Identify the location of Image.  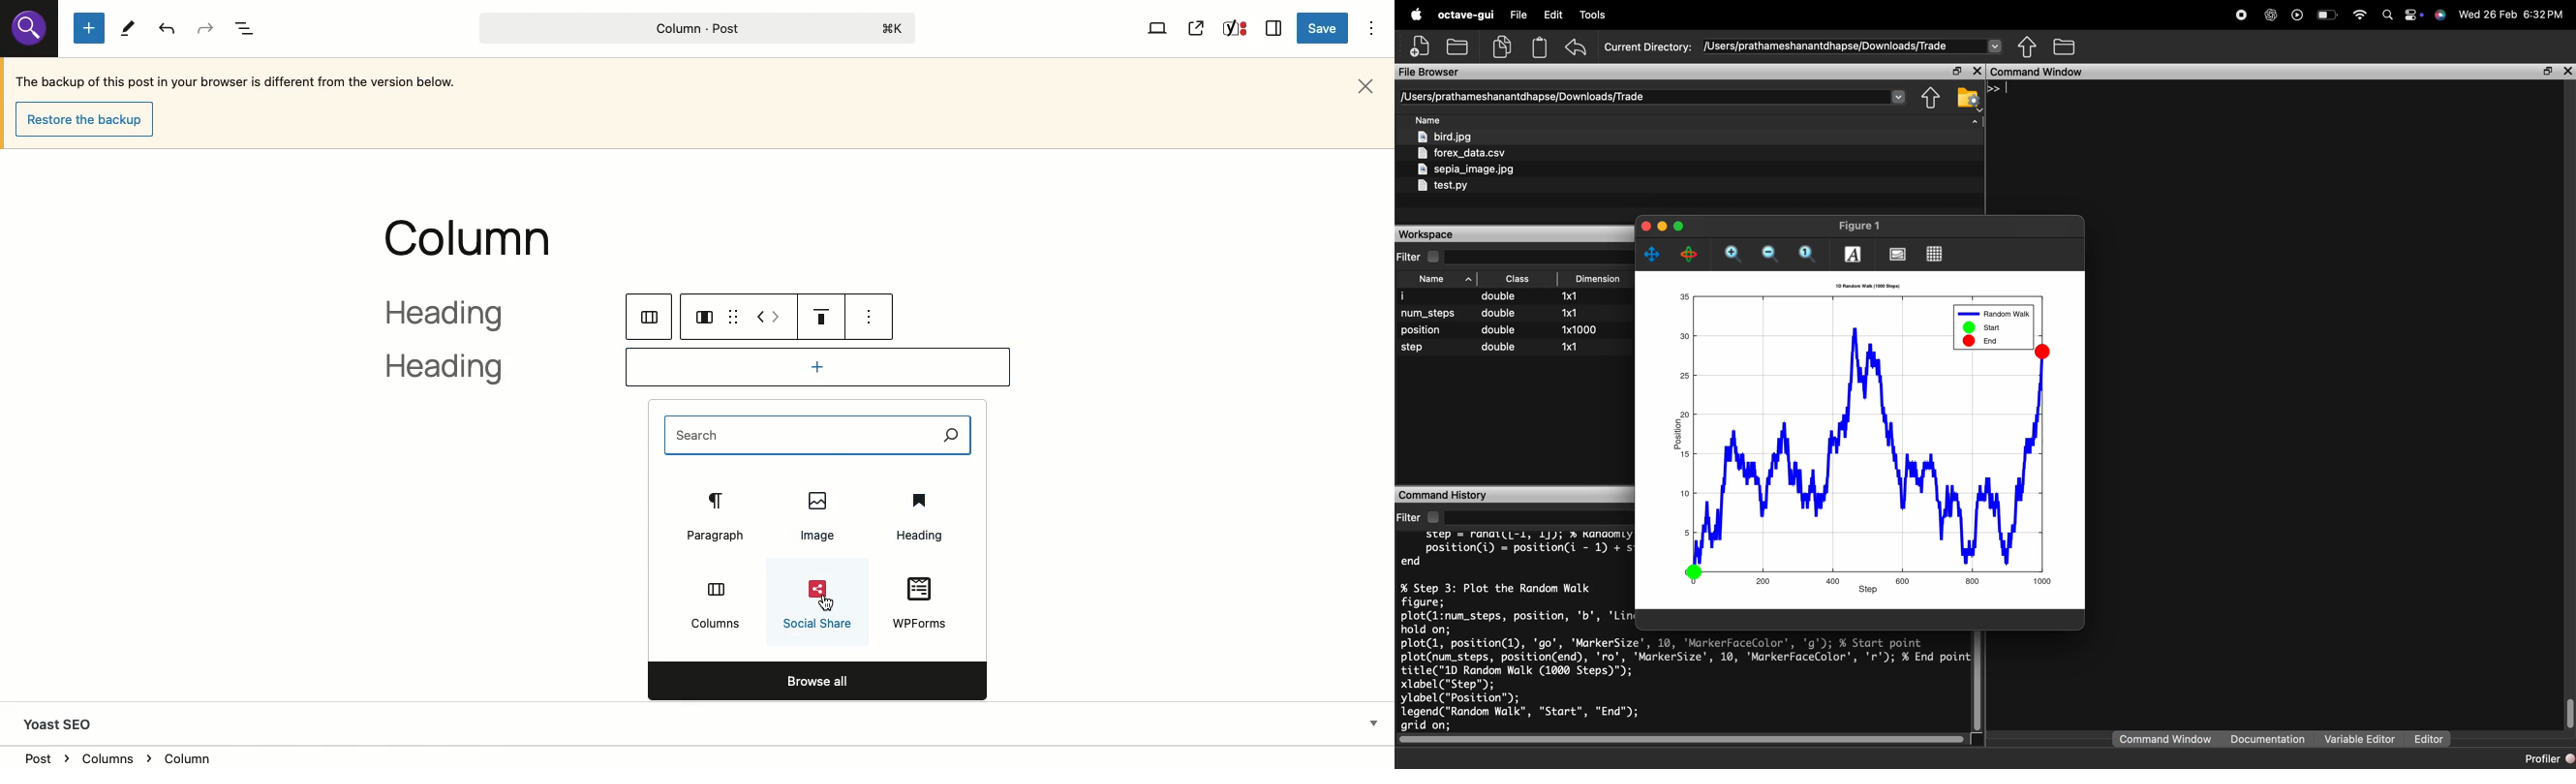
(820, 516).